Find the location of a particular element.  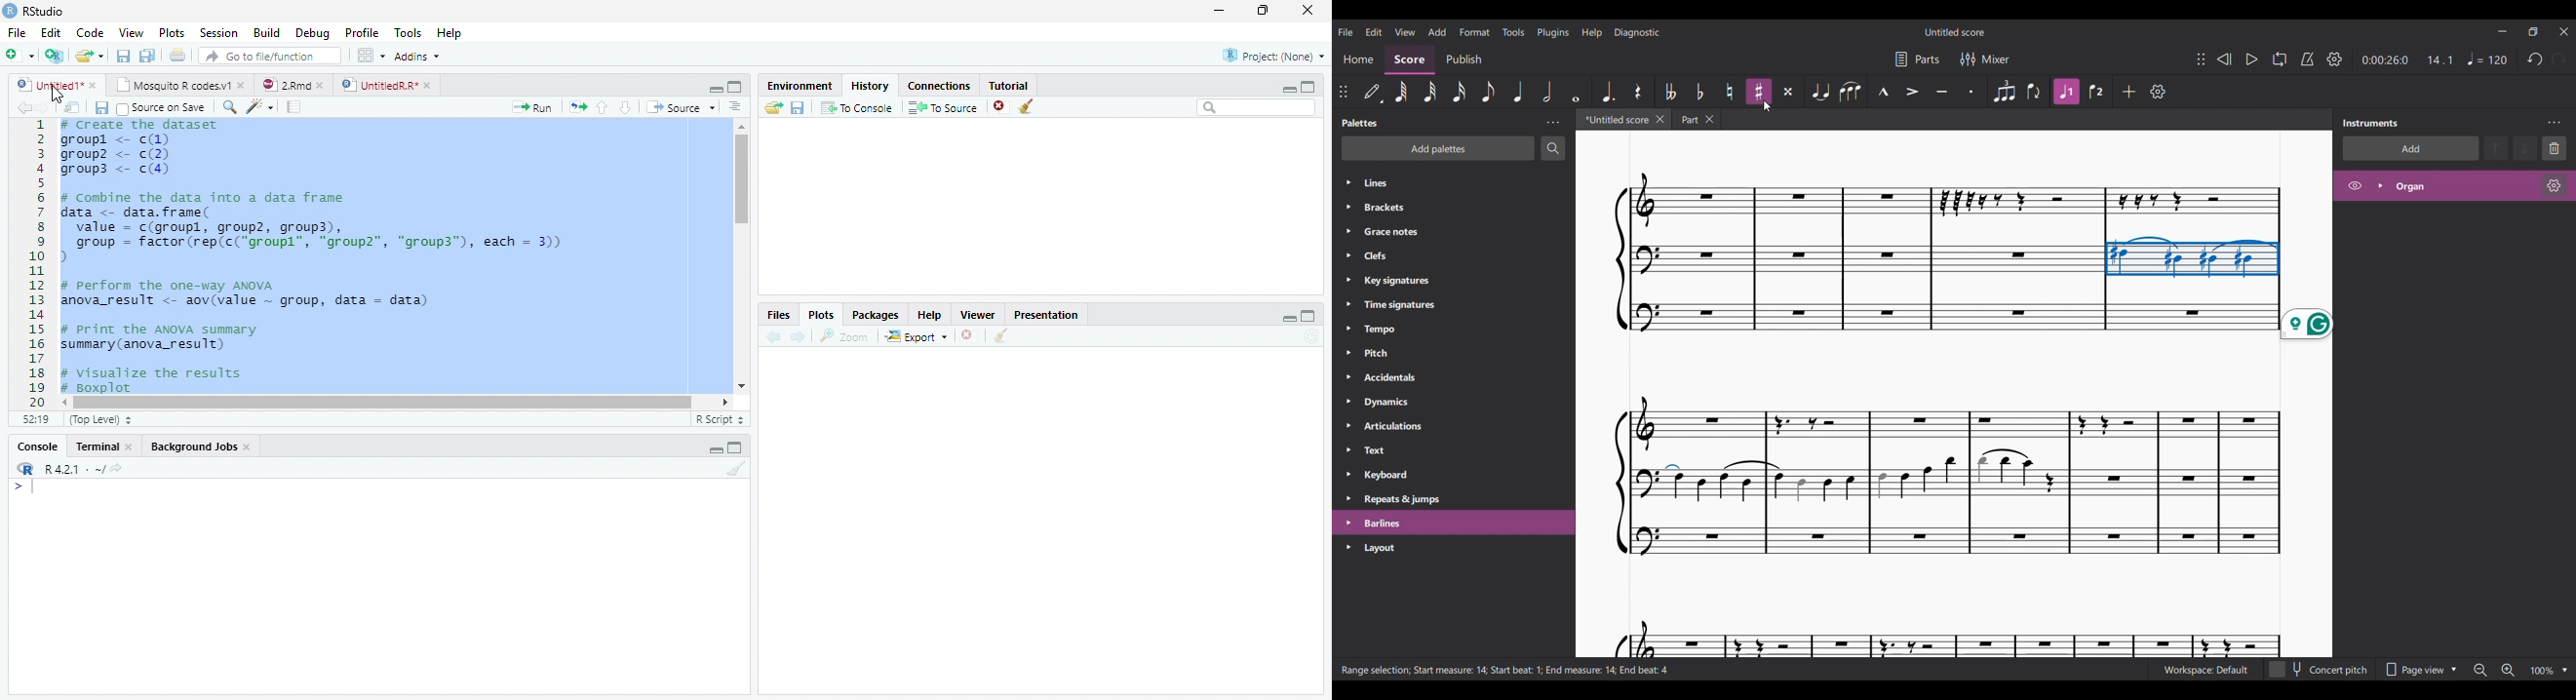

Minimize is located at coordinates (1289, 320).